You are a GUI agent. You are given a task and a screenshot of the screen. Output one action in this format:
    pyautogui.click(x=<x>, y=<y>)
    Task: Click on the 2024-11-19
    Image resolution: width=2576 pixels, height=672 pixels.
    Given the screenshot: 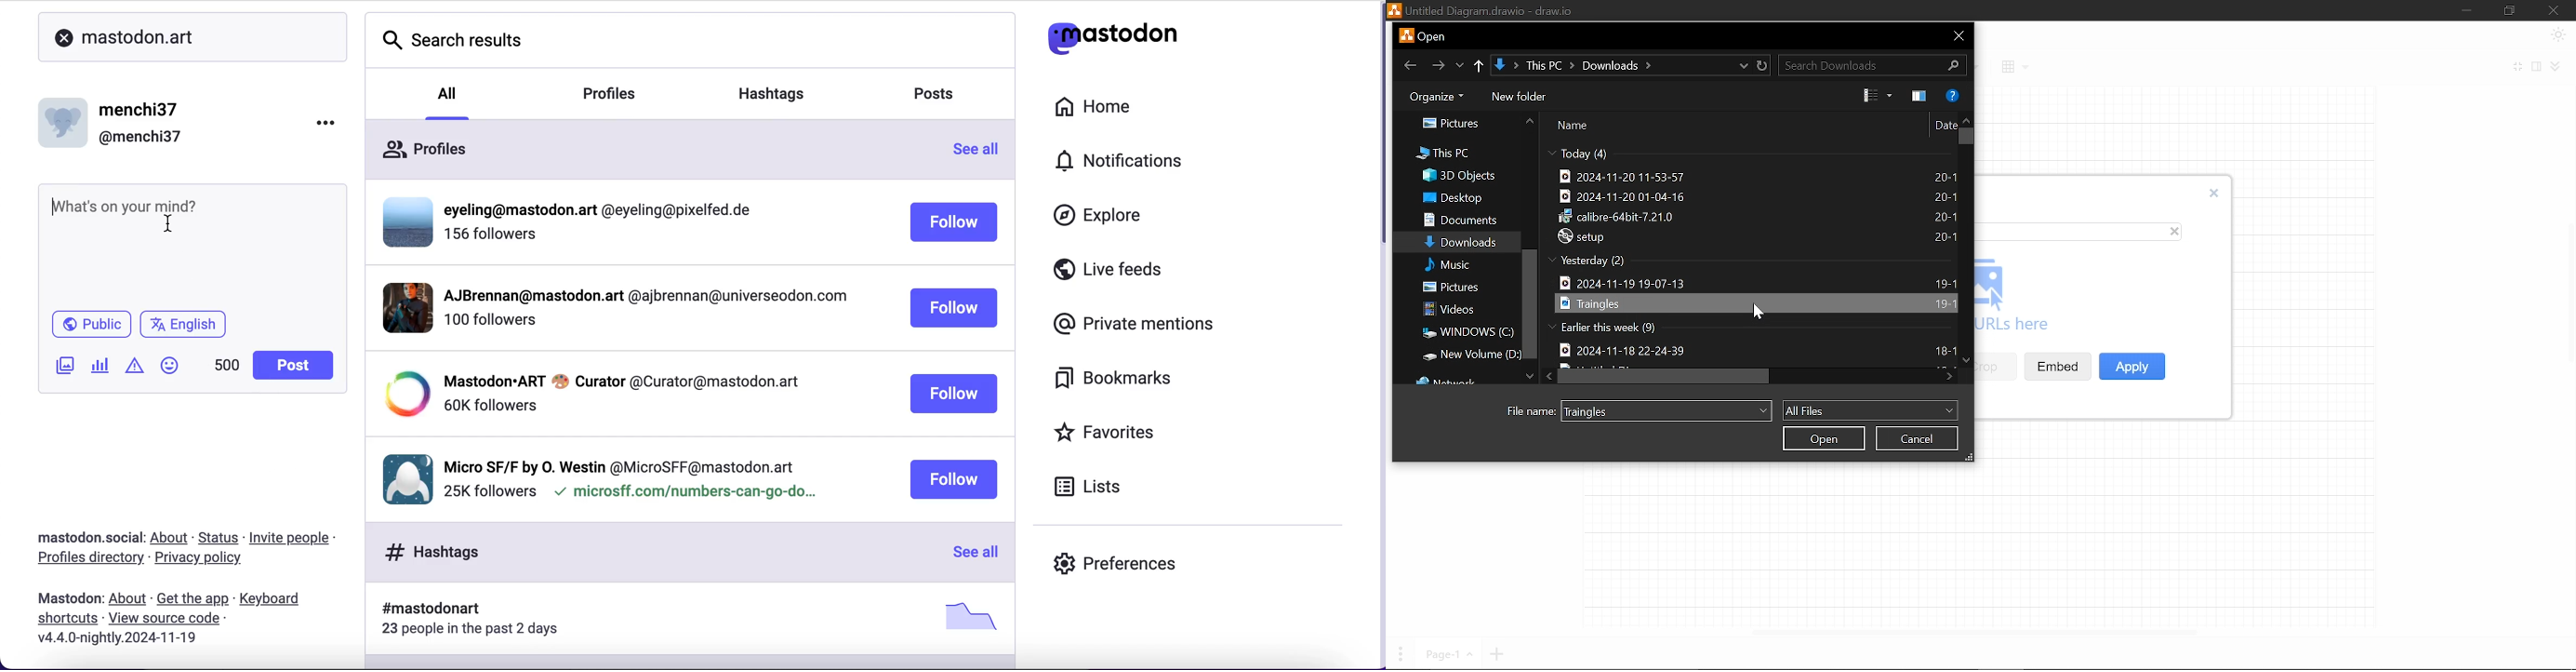 What is the action you would take?
    pyautogui.click(x=135, y=640)
    